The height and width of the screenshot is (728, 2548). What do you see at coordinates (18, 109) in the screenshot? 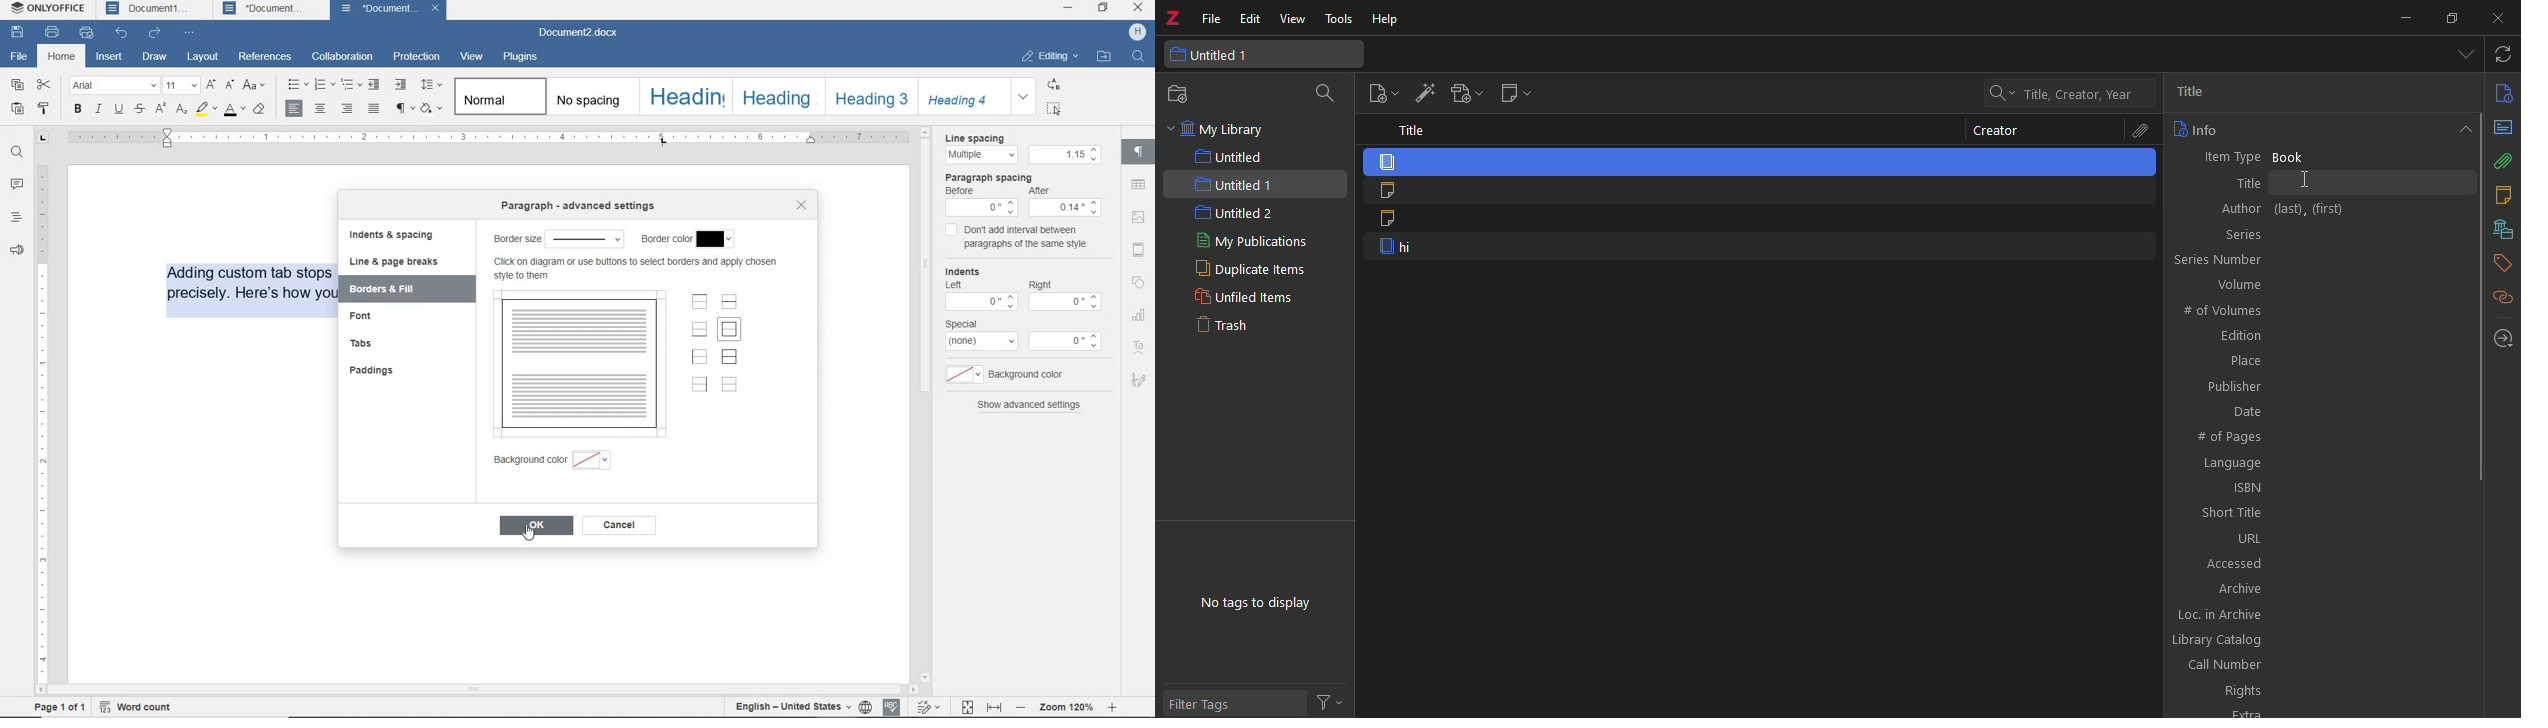
I see `paste` at bounding box center [18, 109].